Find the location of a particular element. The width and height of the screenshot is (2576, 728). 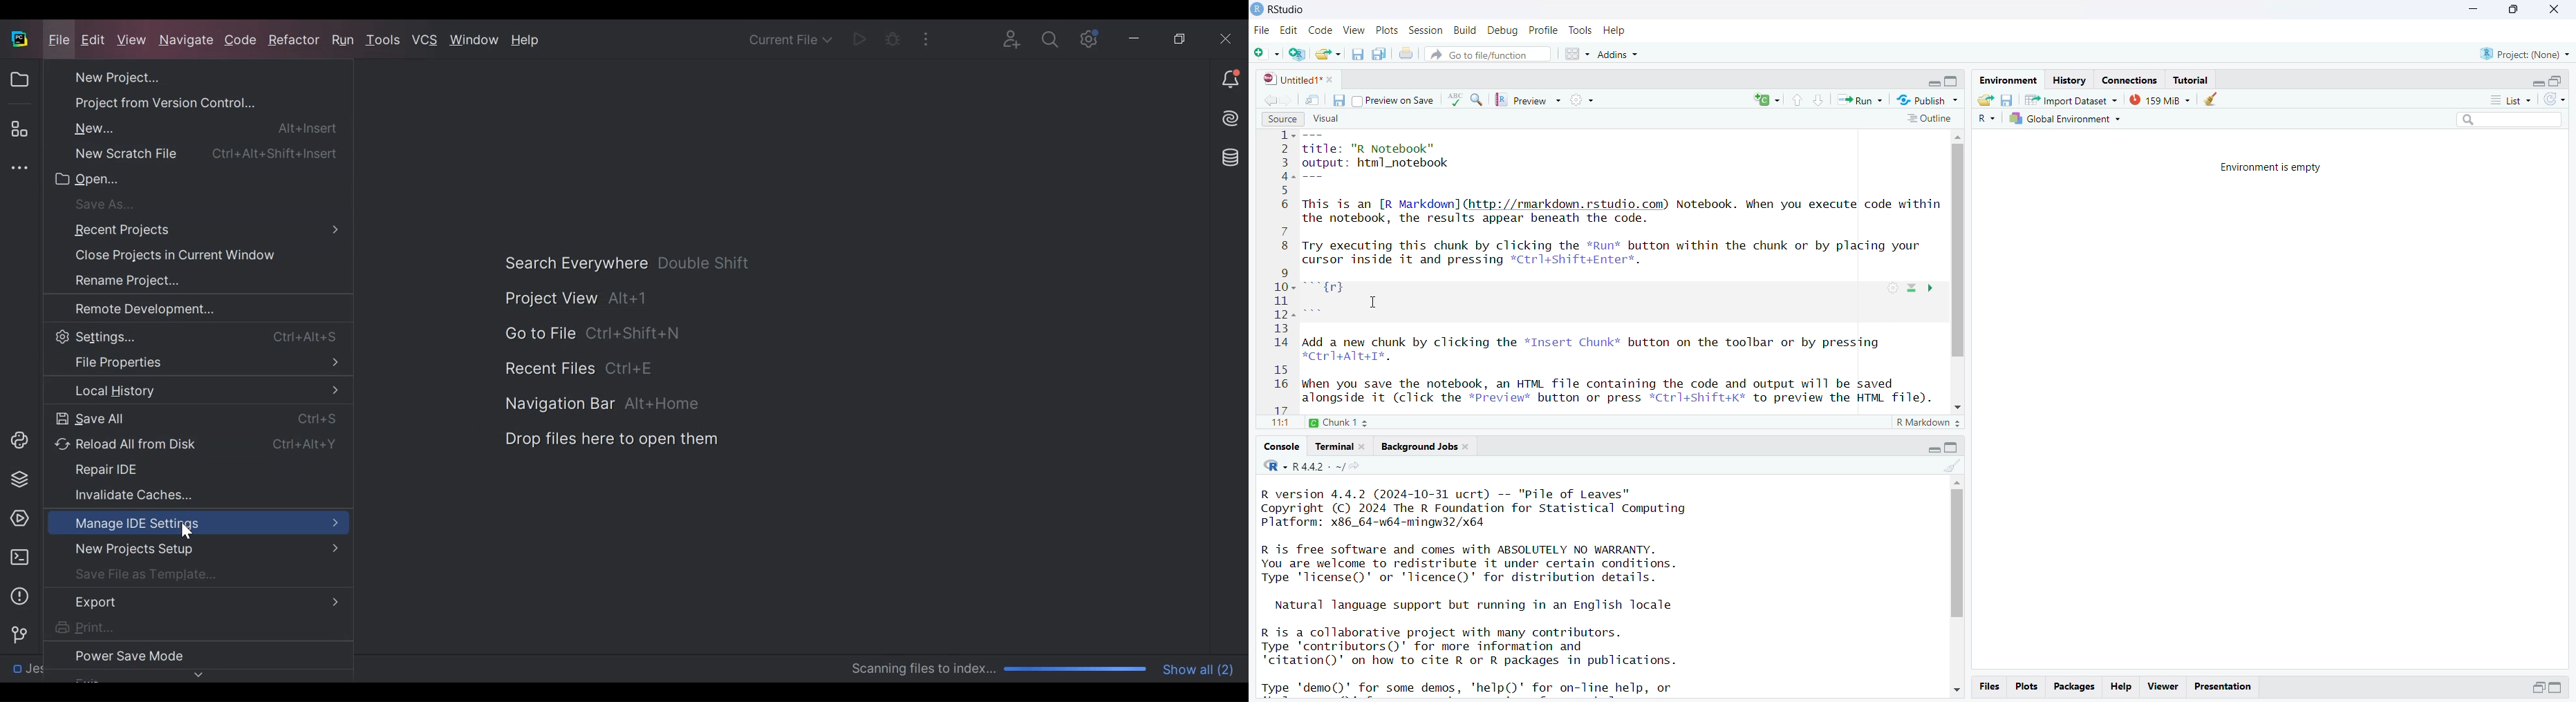

run is located at coordinates (1860, 100).